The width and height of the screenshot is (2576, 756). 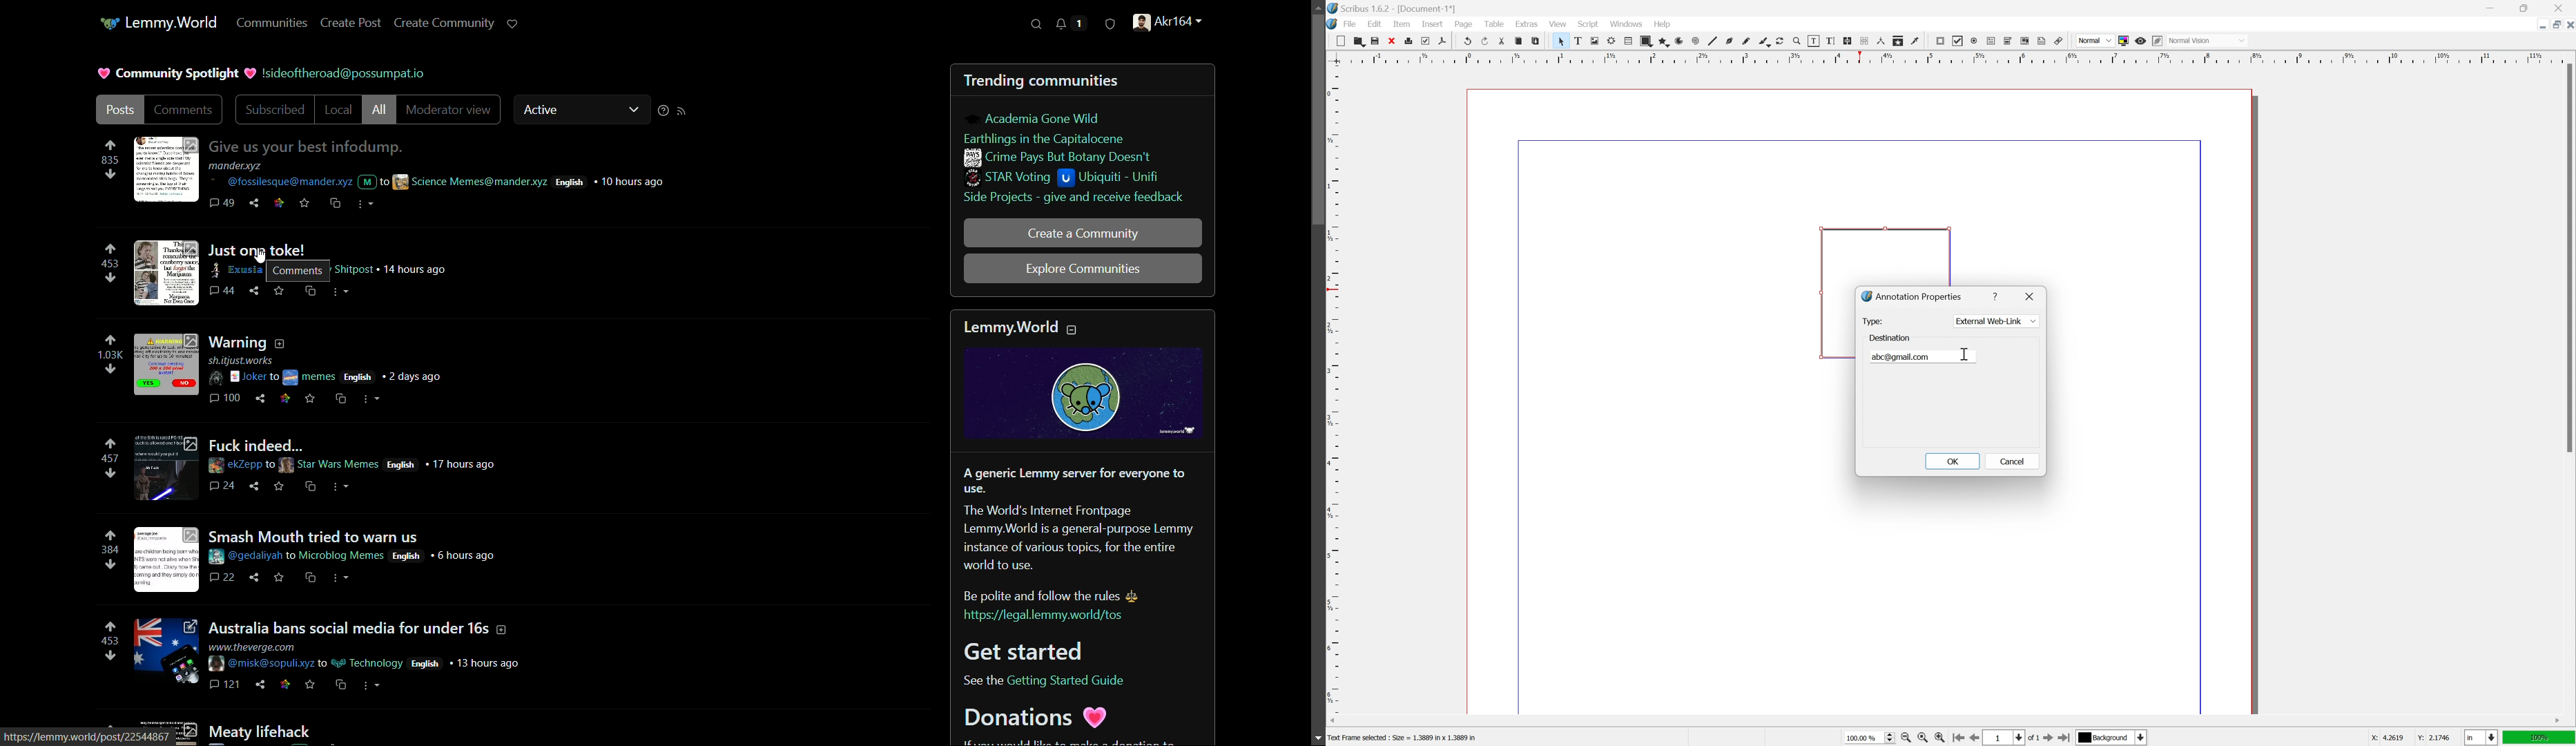 I want to click on new, so click(x=1340, y=41).